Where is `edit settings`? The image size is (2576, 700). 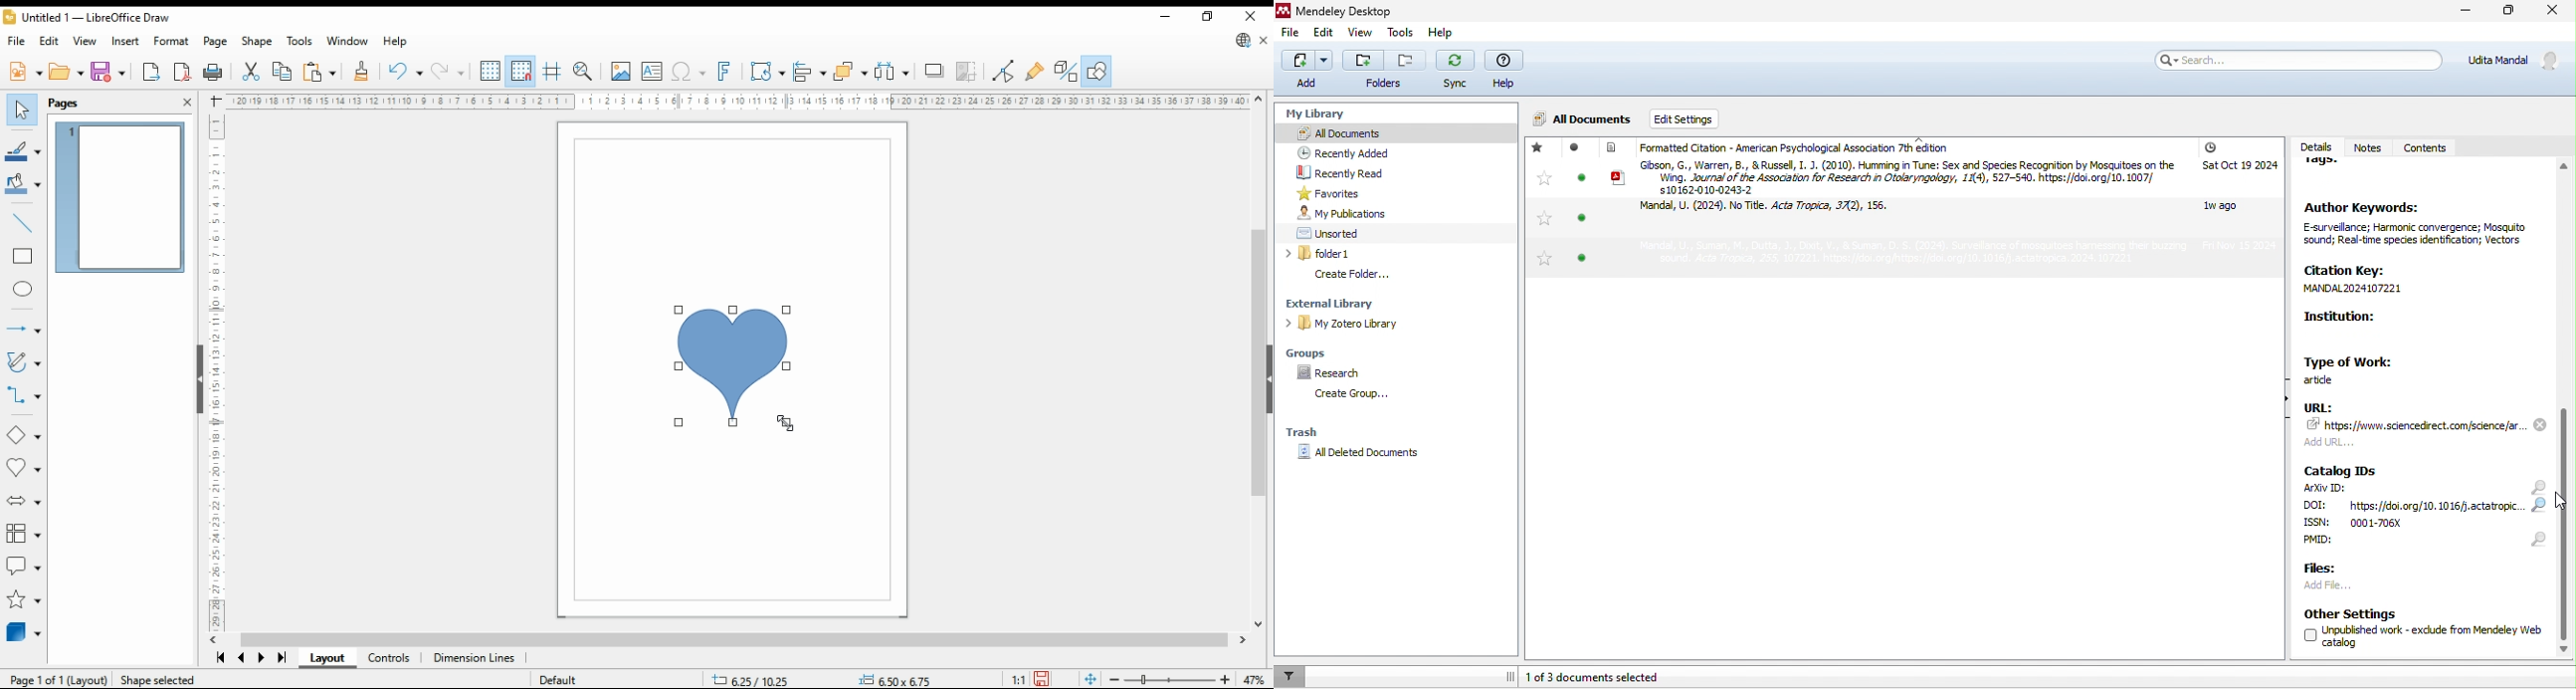 edit settings is located at coordinates (1704, 119).